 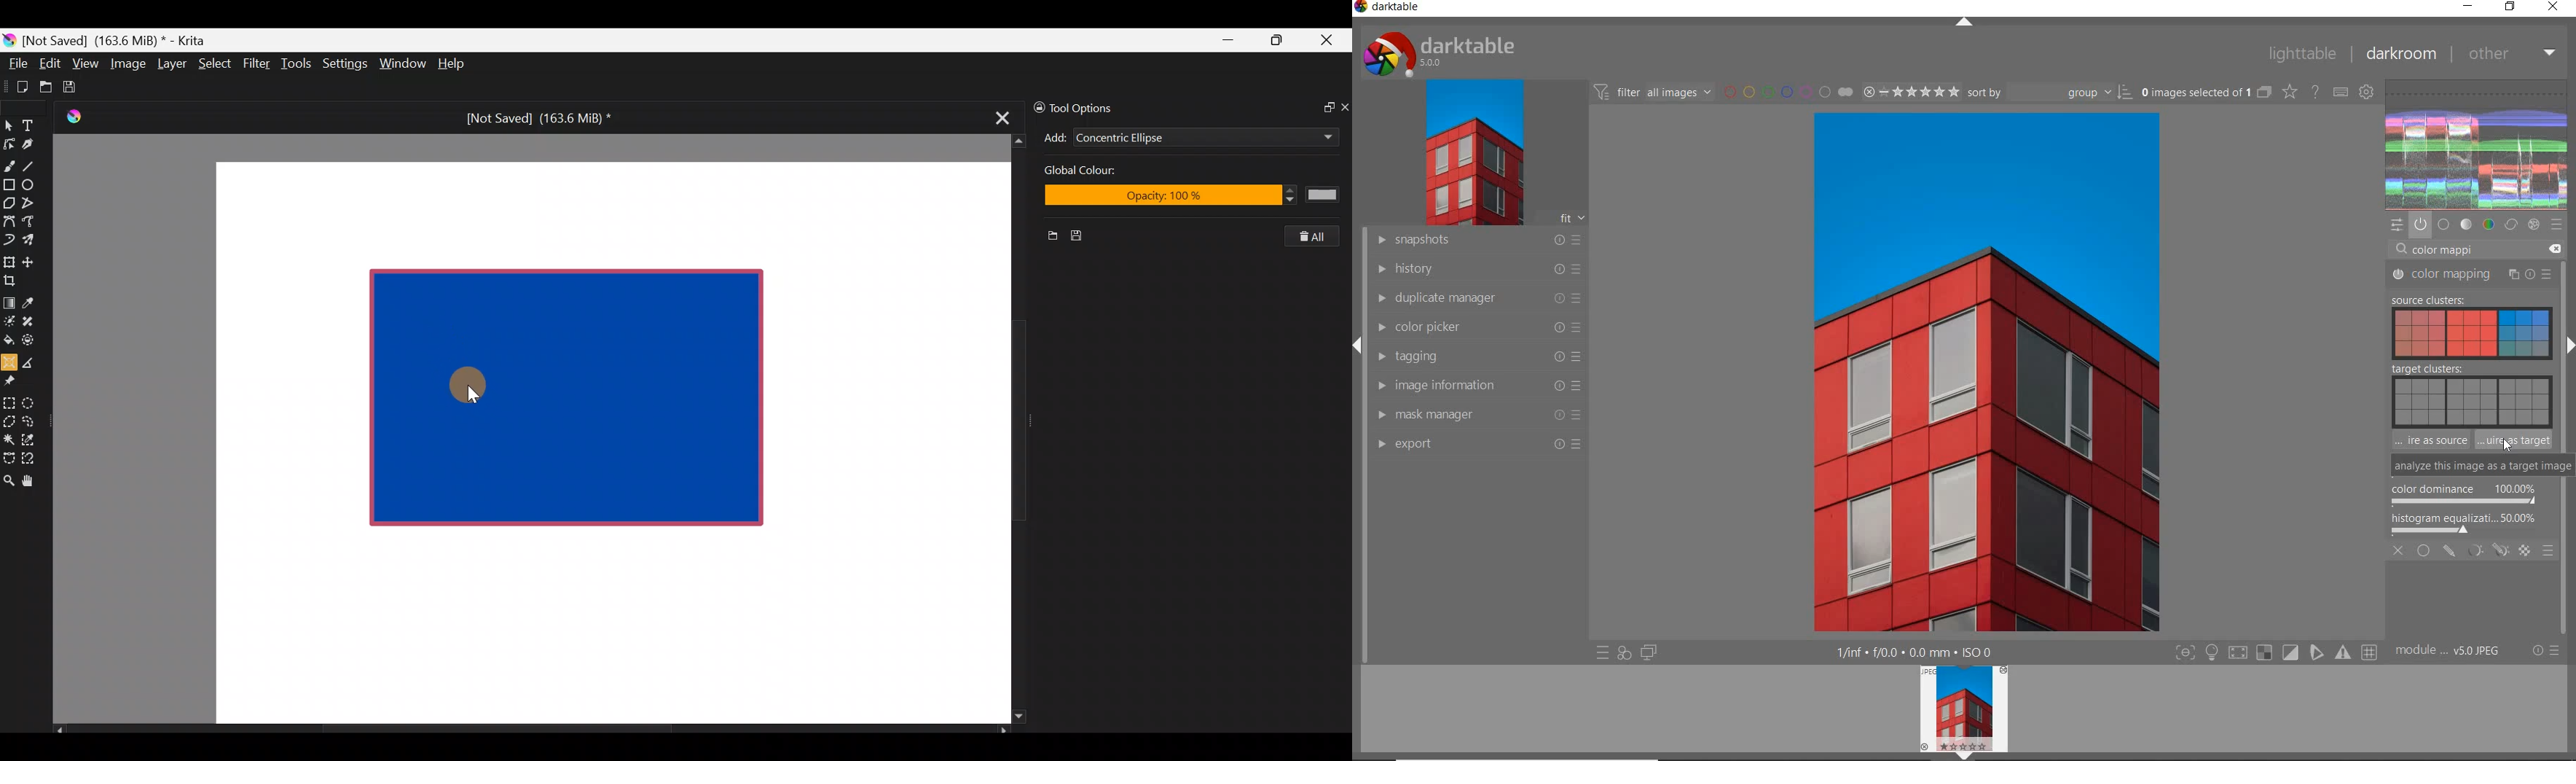 What do you see at coordinates (14, 379) in the screenshot?
I see `Reference images tool` at bounding box center [14, 379].